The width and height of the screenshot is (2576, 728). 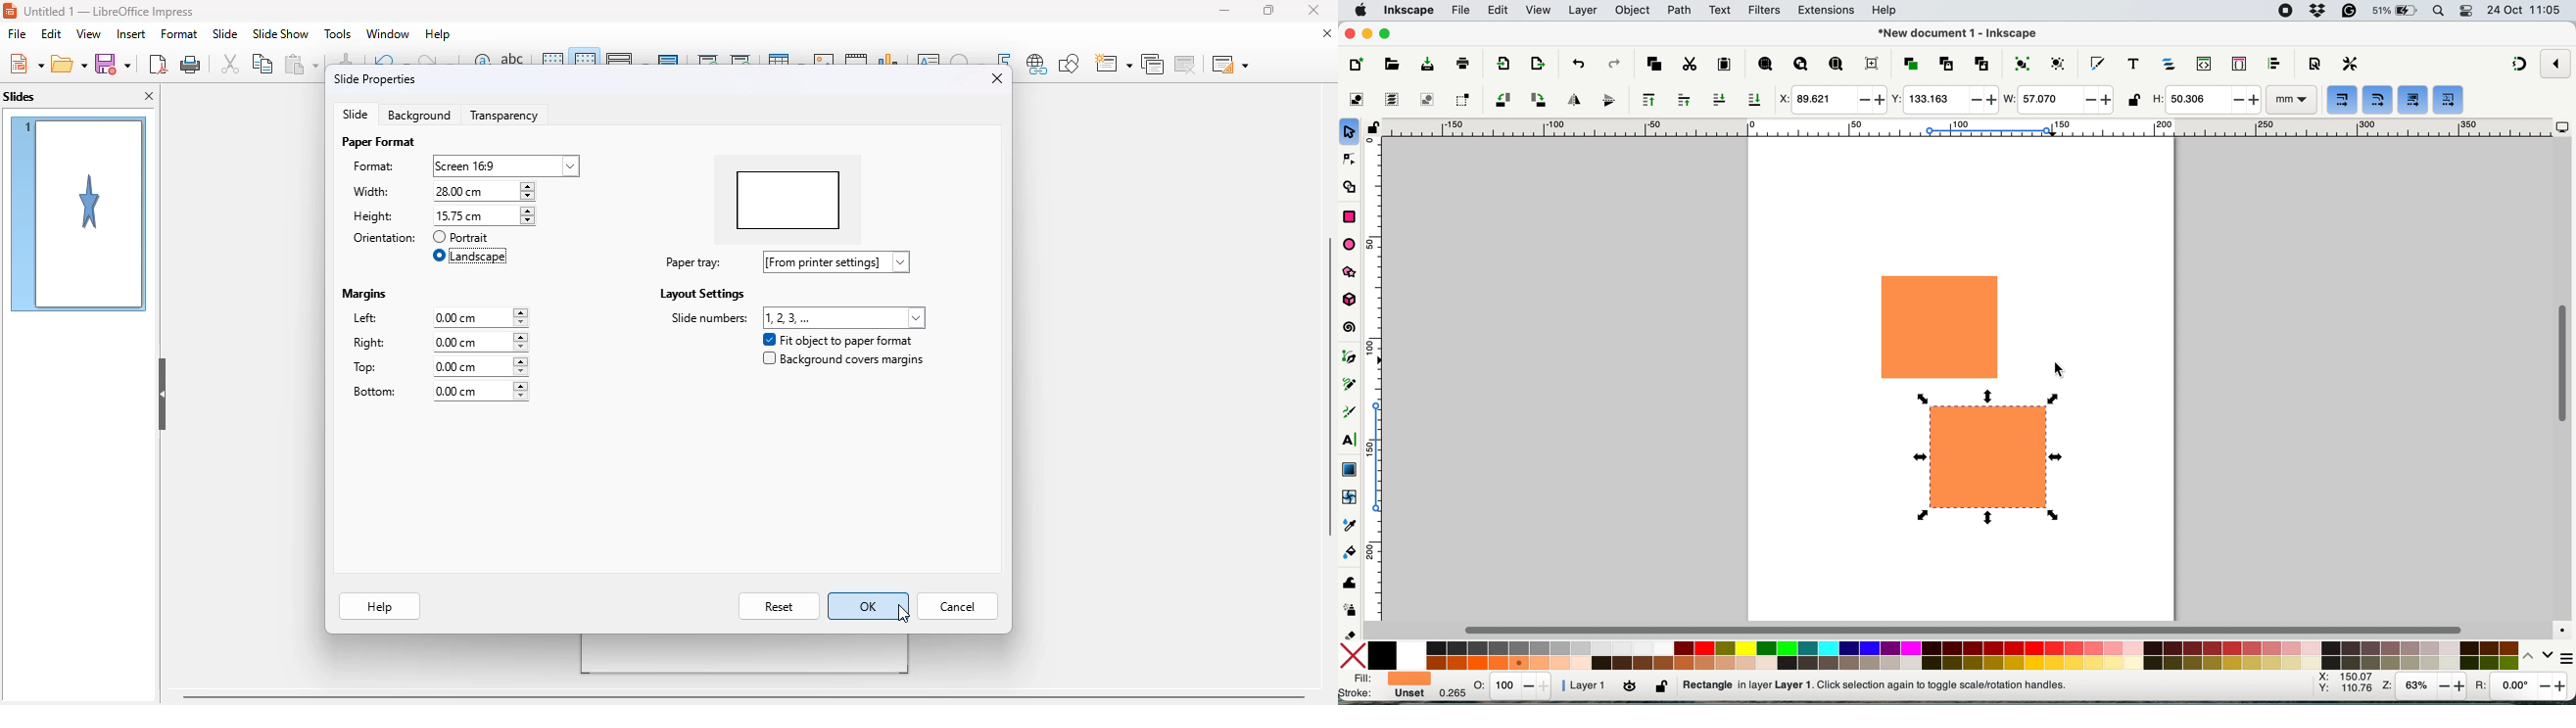 What do you see at coordinates (373, 393) in the screenshot?
I see `bottom` at bounding box center [373, 393].